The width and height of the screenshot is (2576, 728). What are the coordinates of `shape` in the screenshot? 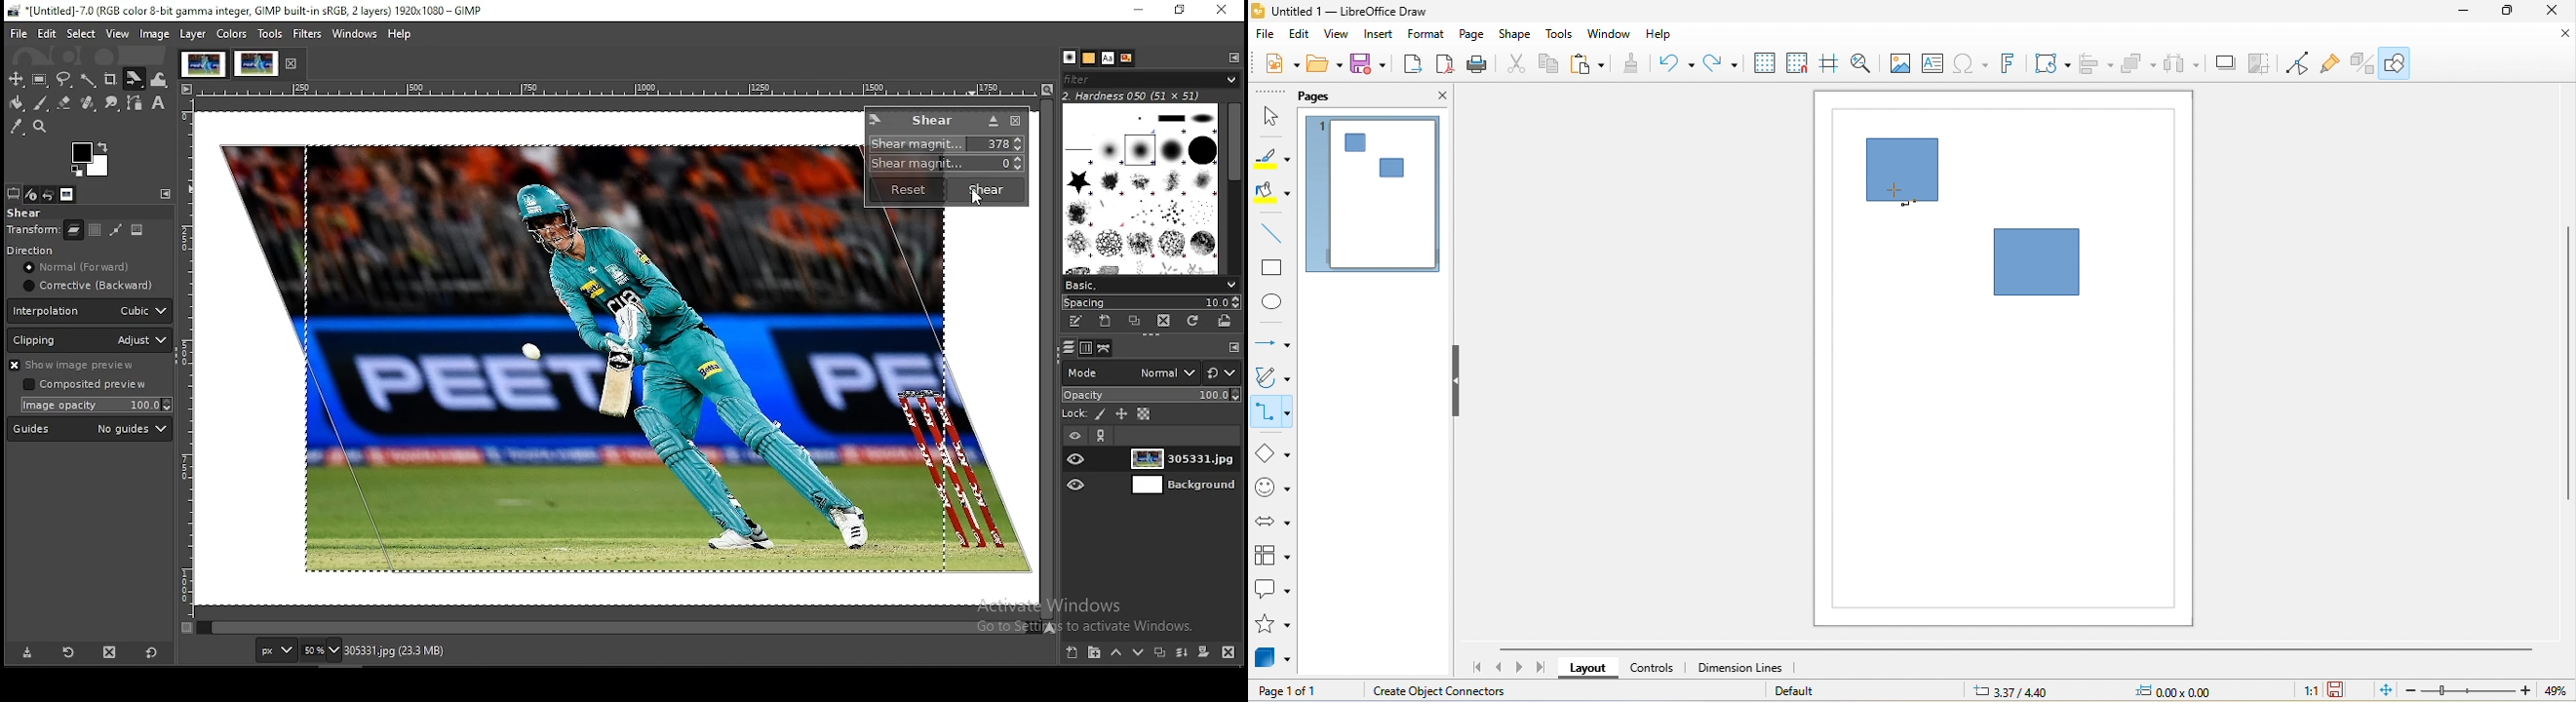 It's located at (1514, 35).